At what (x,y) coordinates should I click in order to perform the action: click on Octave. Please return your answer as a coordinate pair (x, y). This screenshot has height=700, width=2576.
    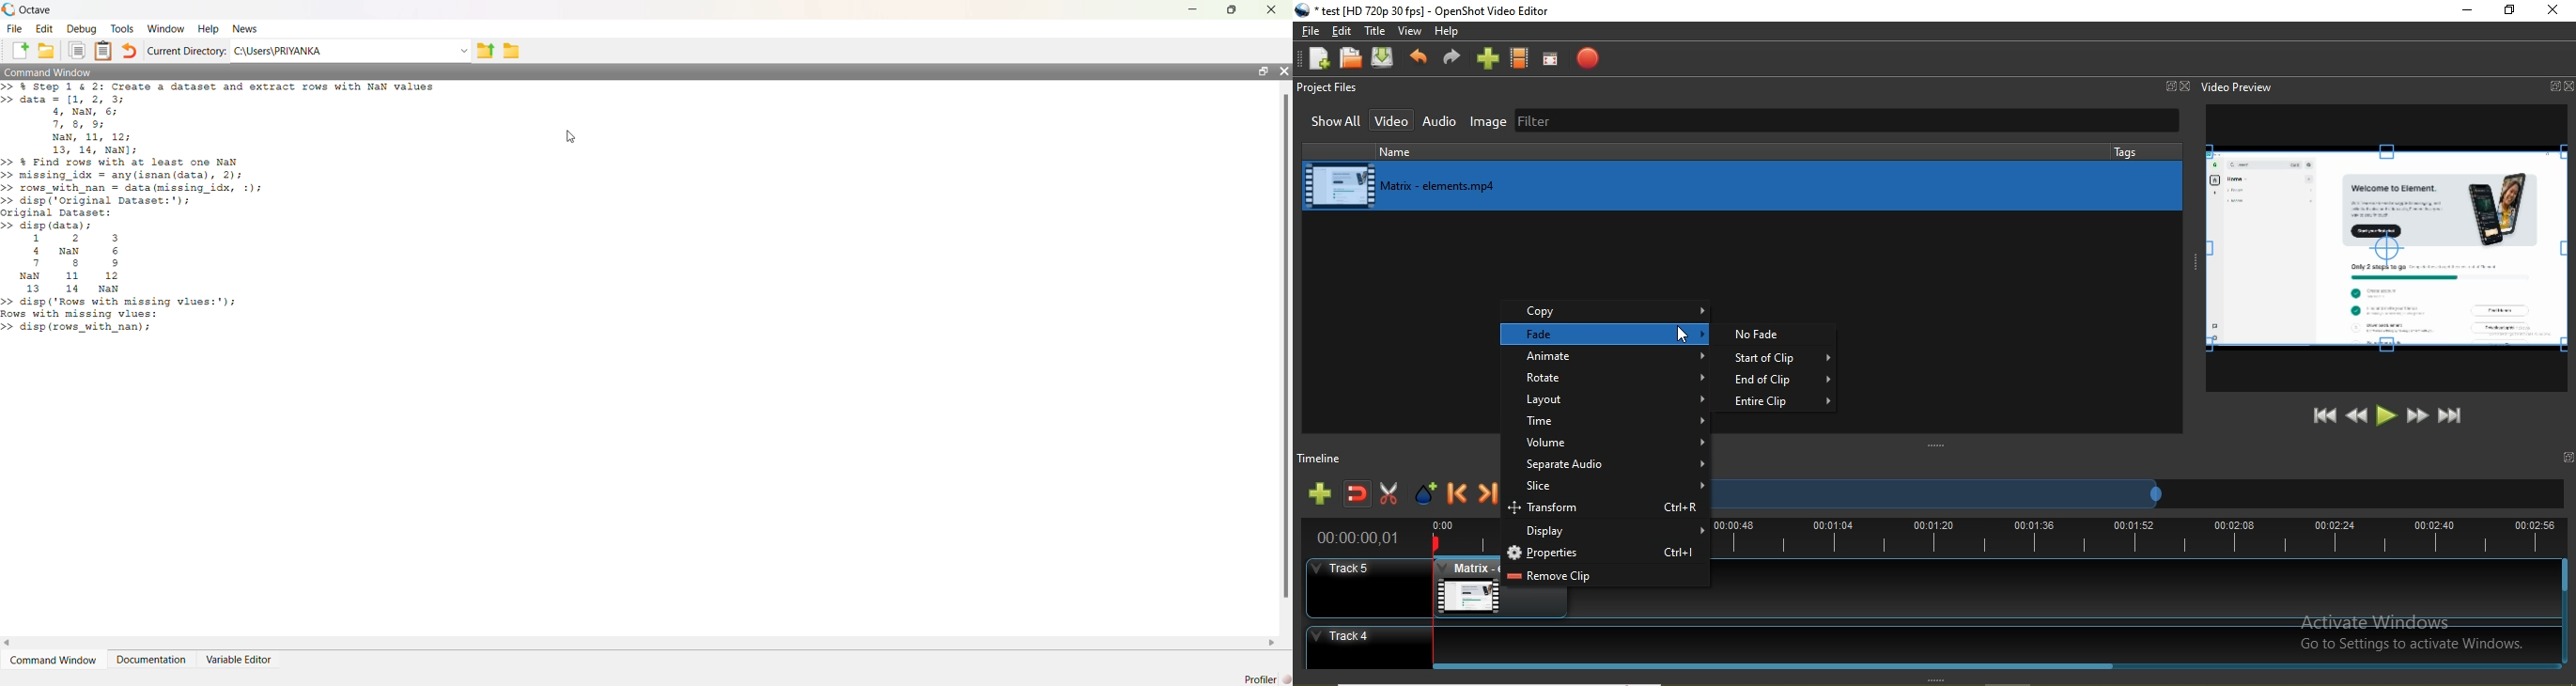
    Looking at the image, I should click on (35, 9).